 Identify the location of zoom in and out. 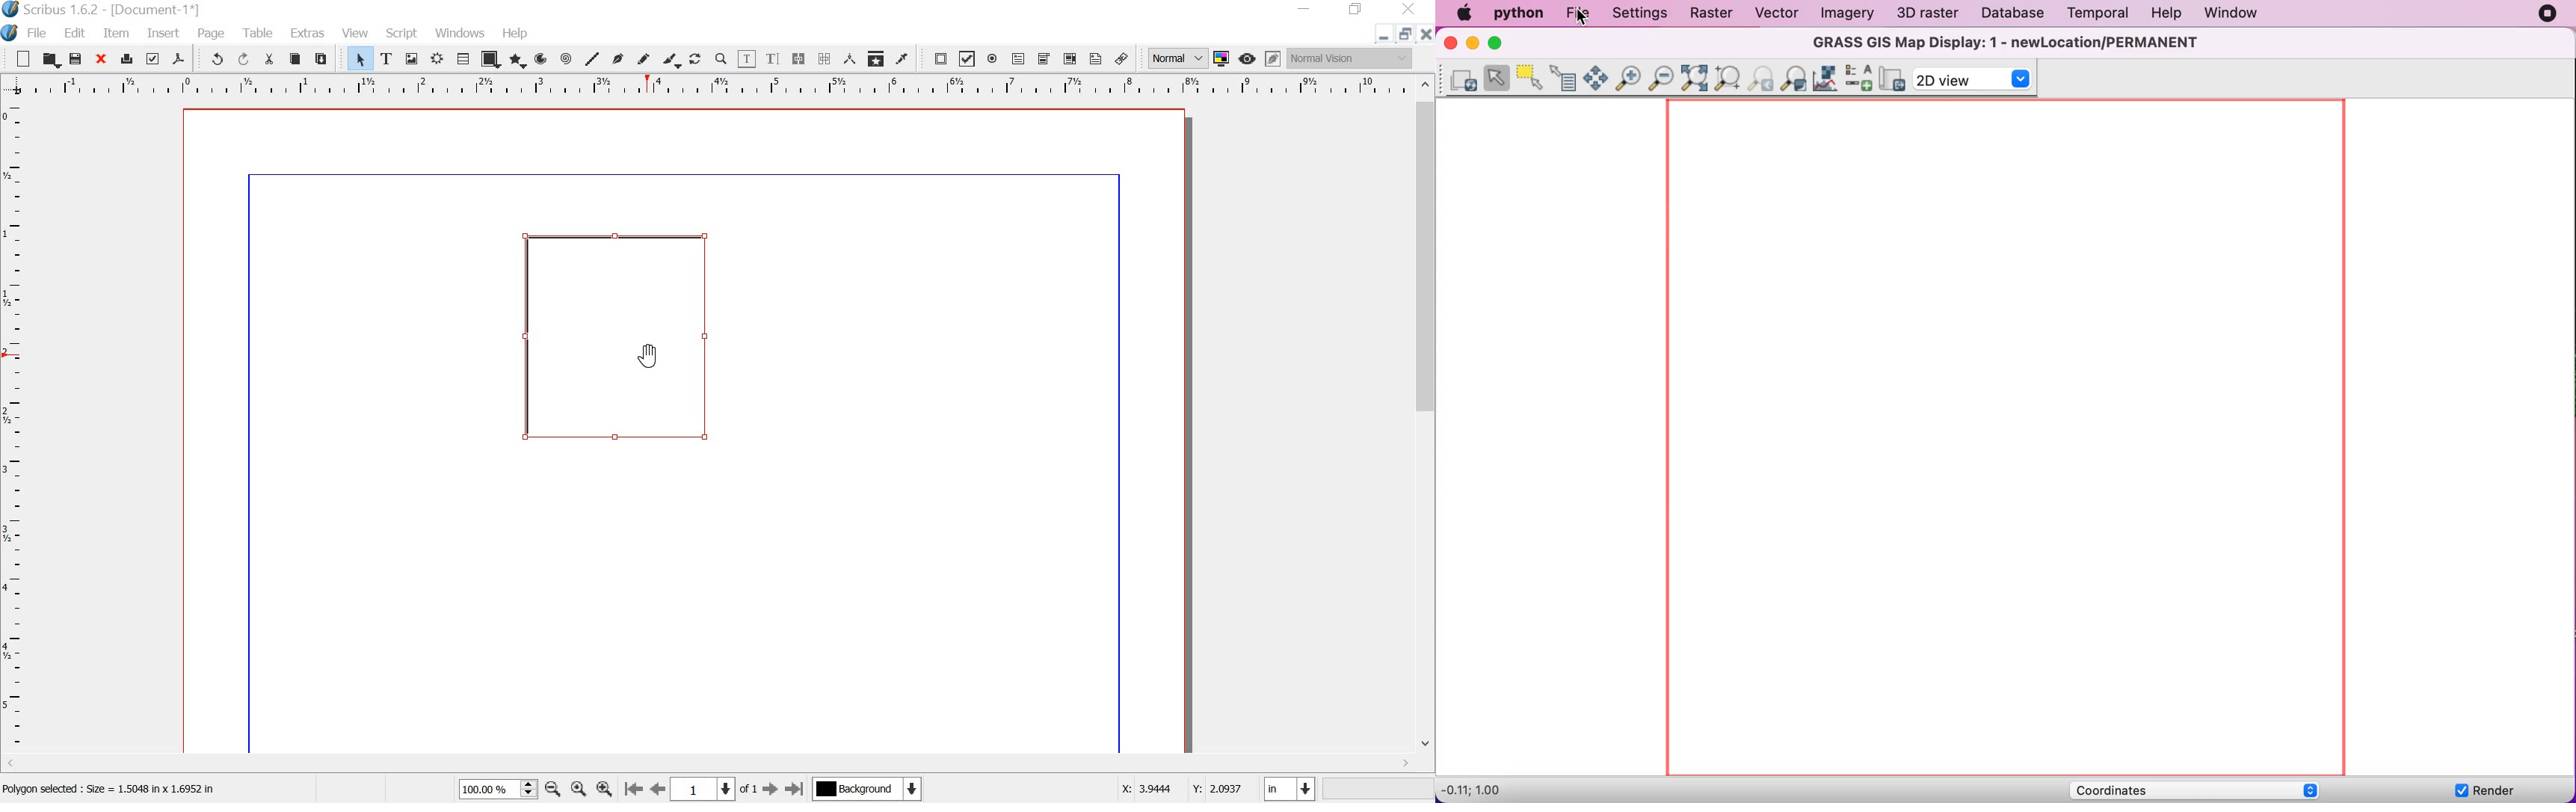
(529, 788).